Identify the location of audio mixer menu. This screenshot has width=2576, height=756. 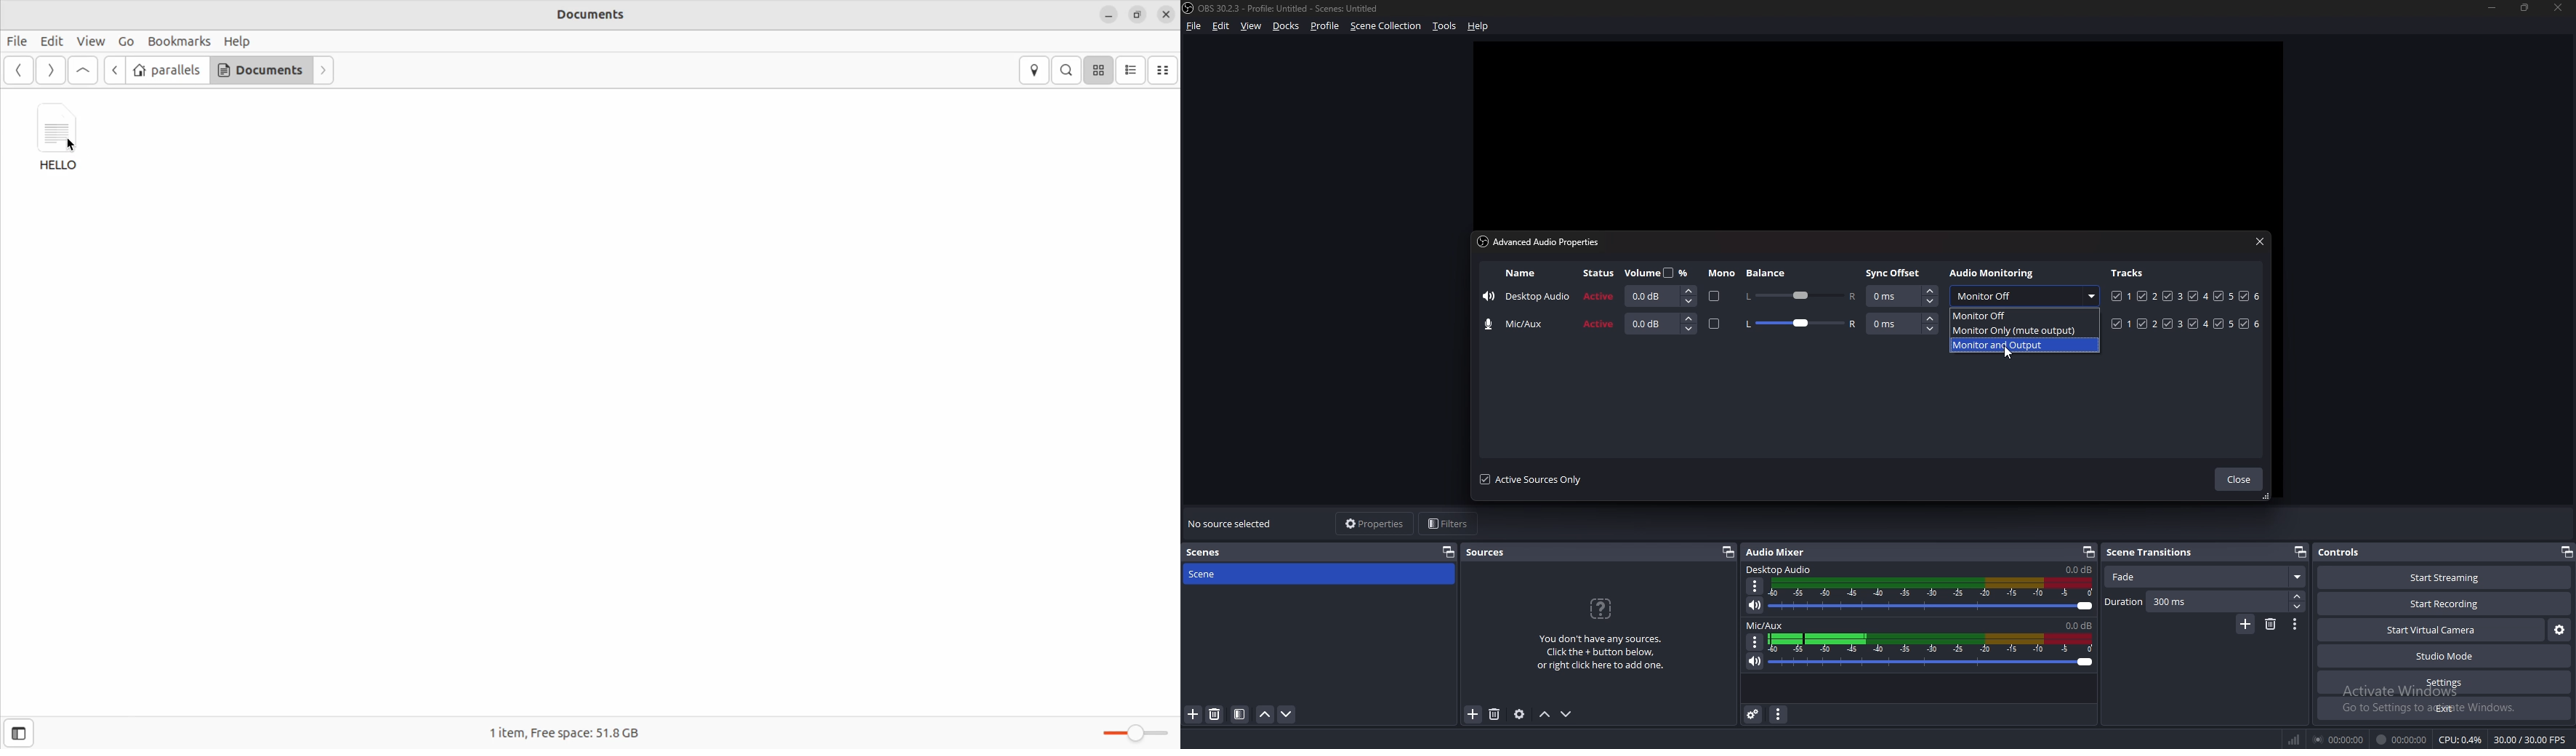
(1781, 715).